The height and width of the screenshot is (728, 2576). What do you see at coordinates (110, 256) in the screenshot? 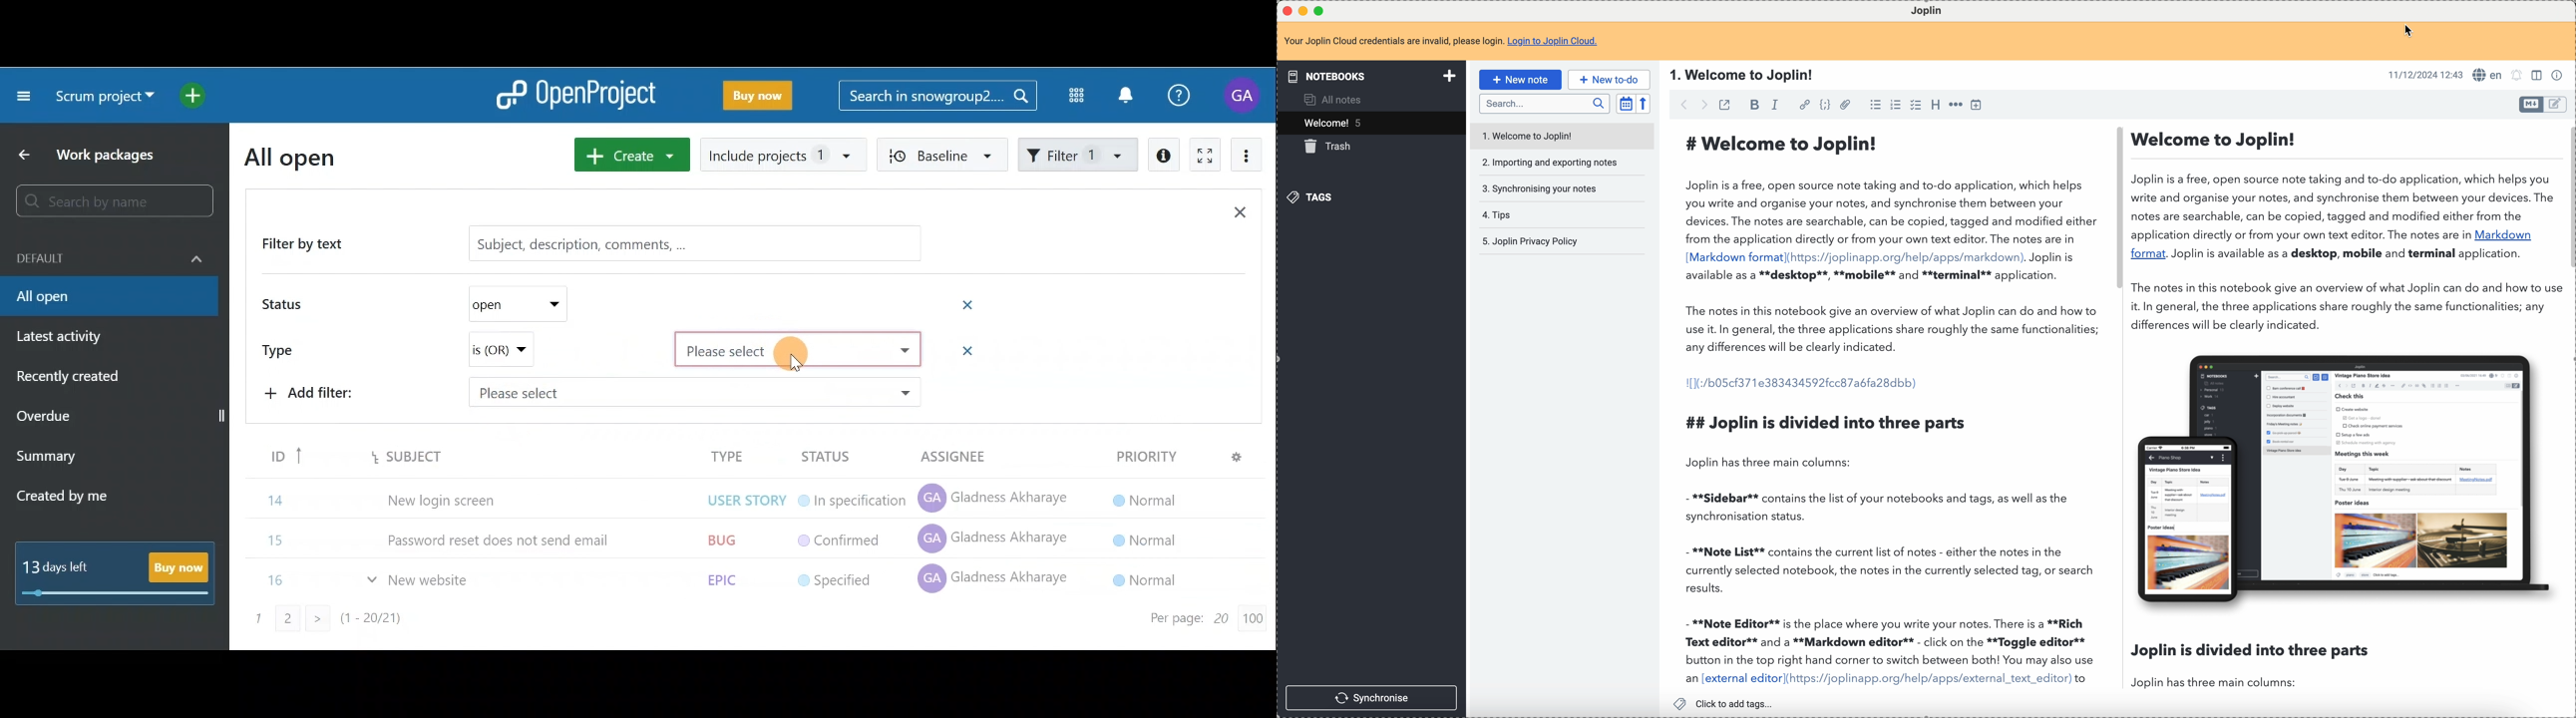
I see `Default` at bounding box center [110, 256].